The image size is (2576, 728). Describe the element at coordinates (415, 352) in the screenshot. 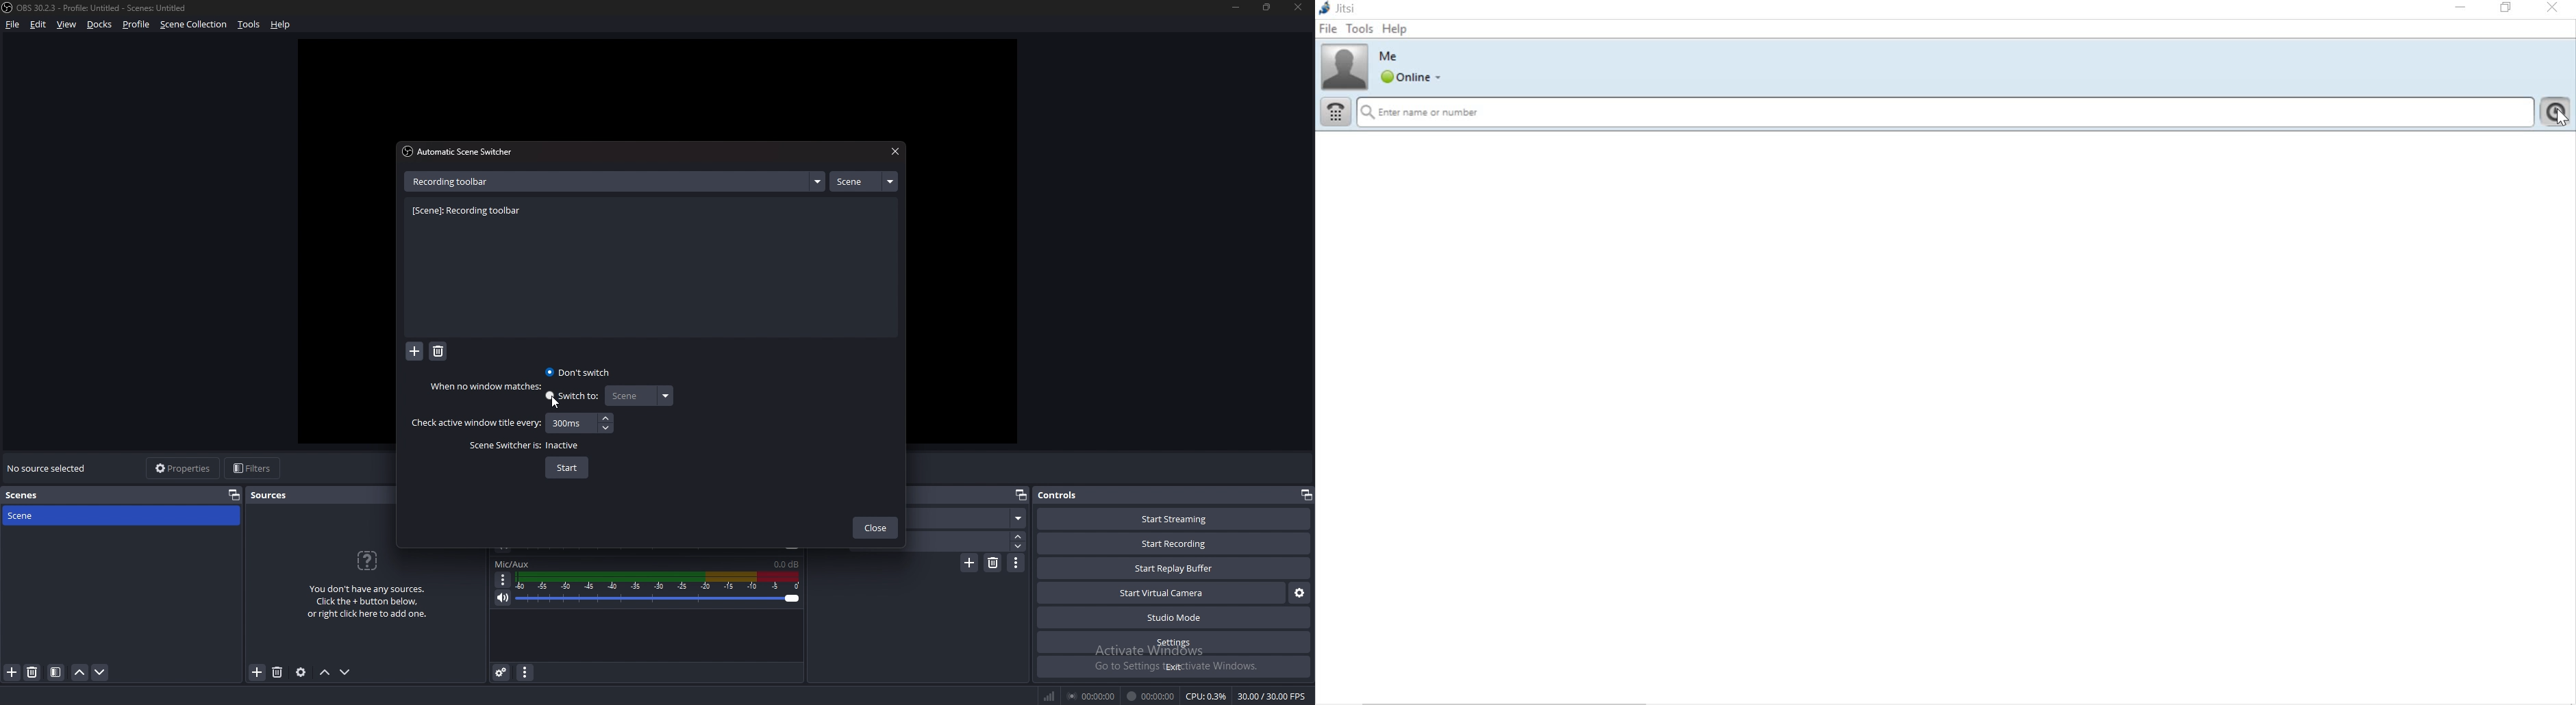

I see `add` at that location.